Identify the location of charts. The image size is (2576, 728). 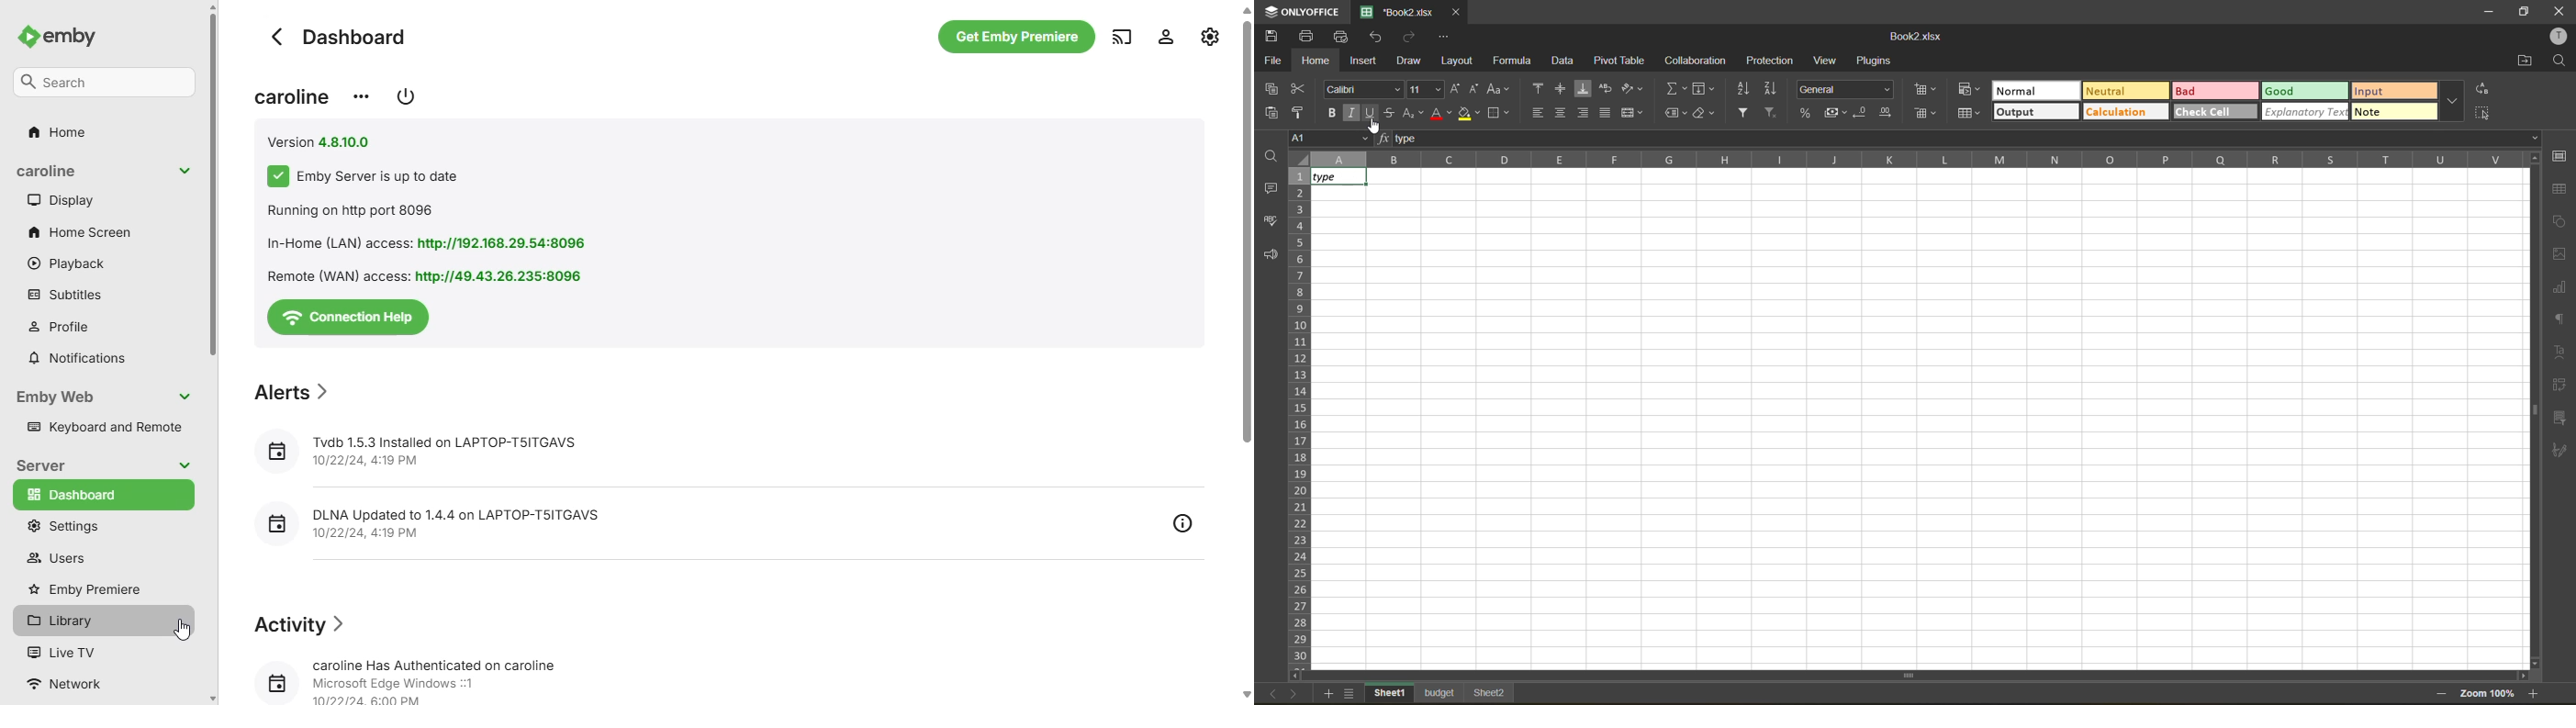
(2559, 286).